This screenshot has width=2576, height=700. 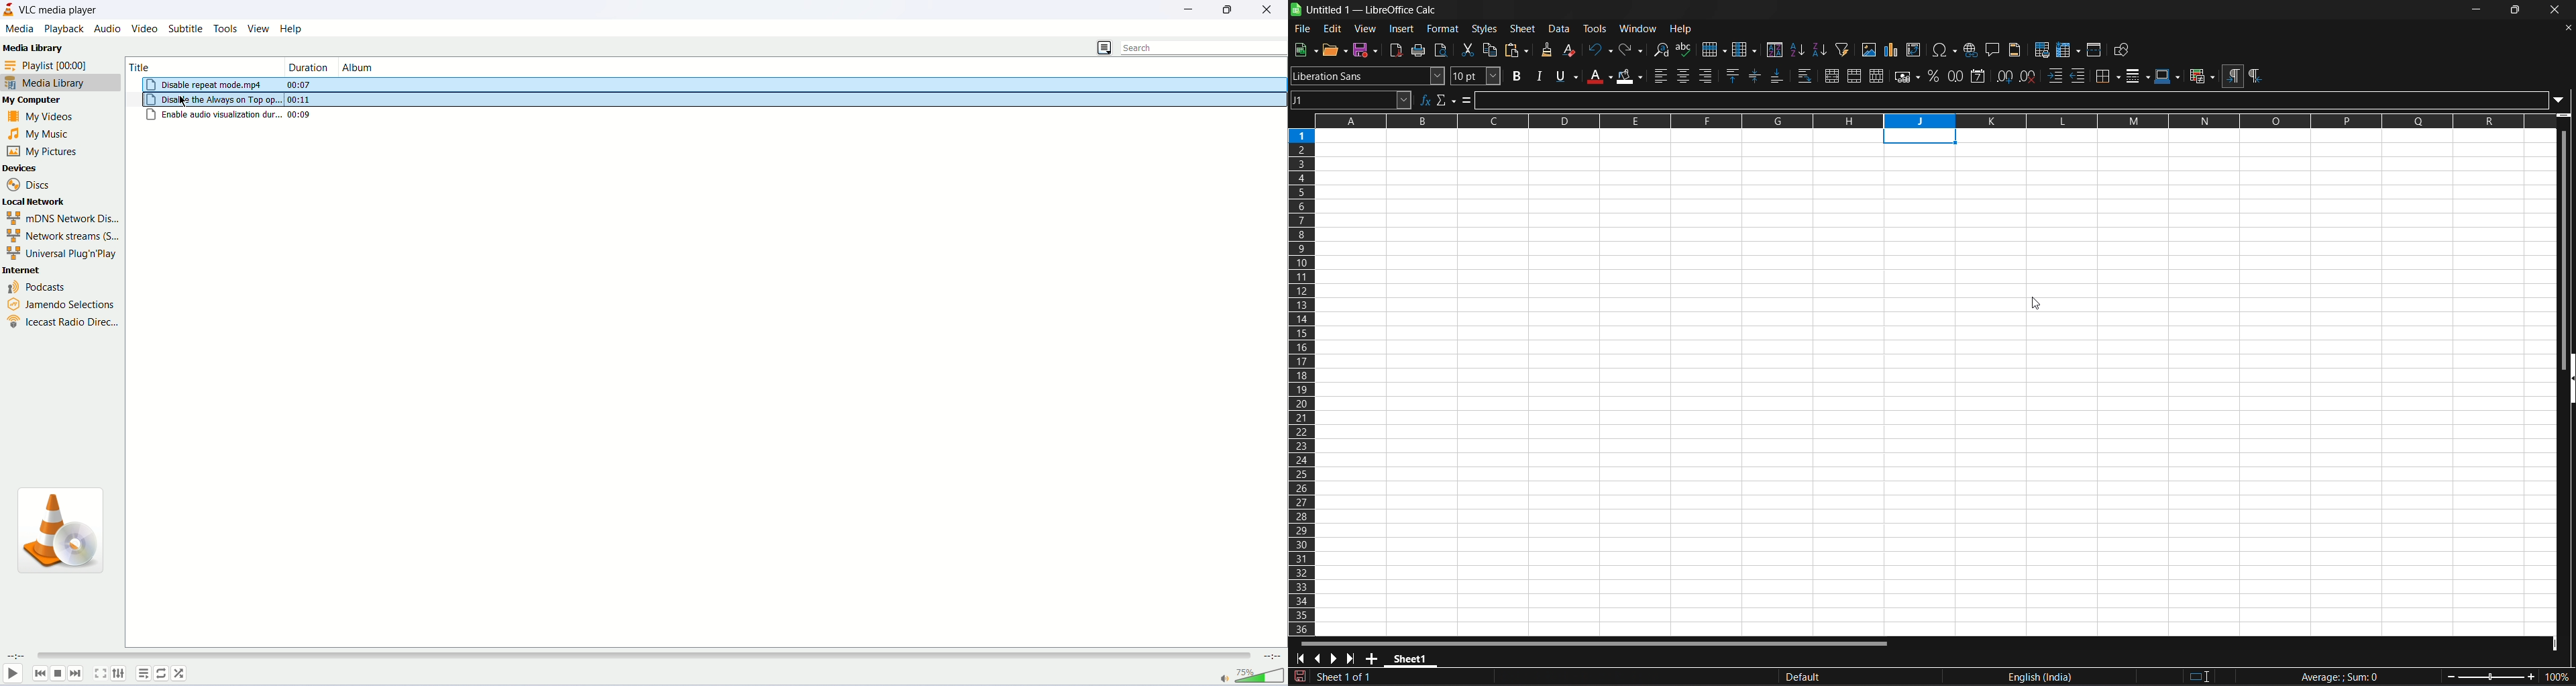 I want to click on my music, so click(x=49, y=134).